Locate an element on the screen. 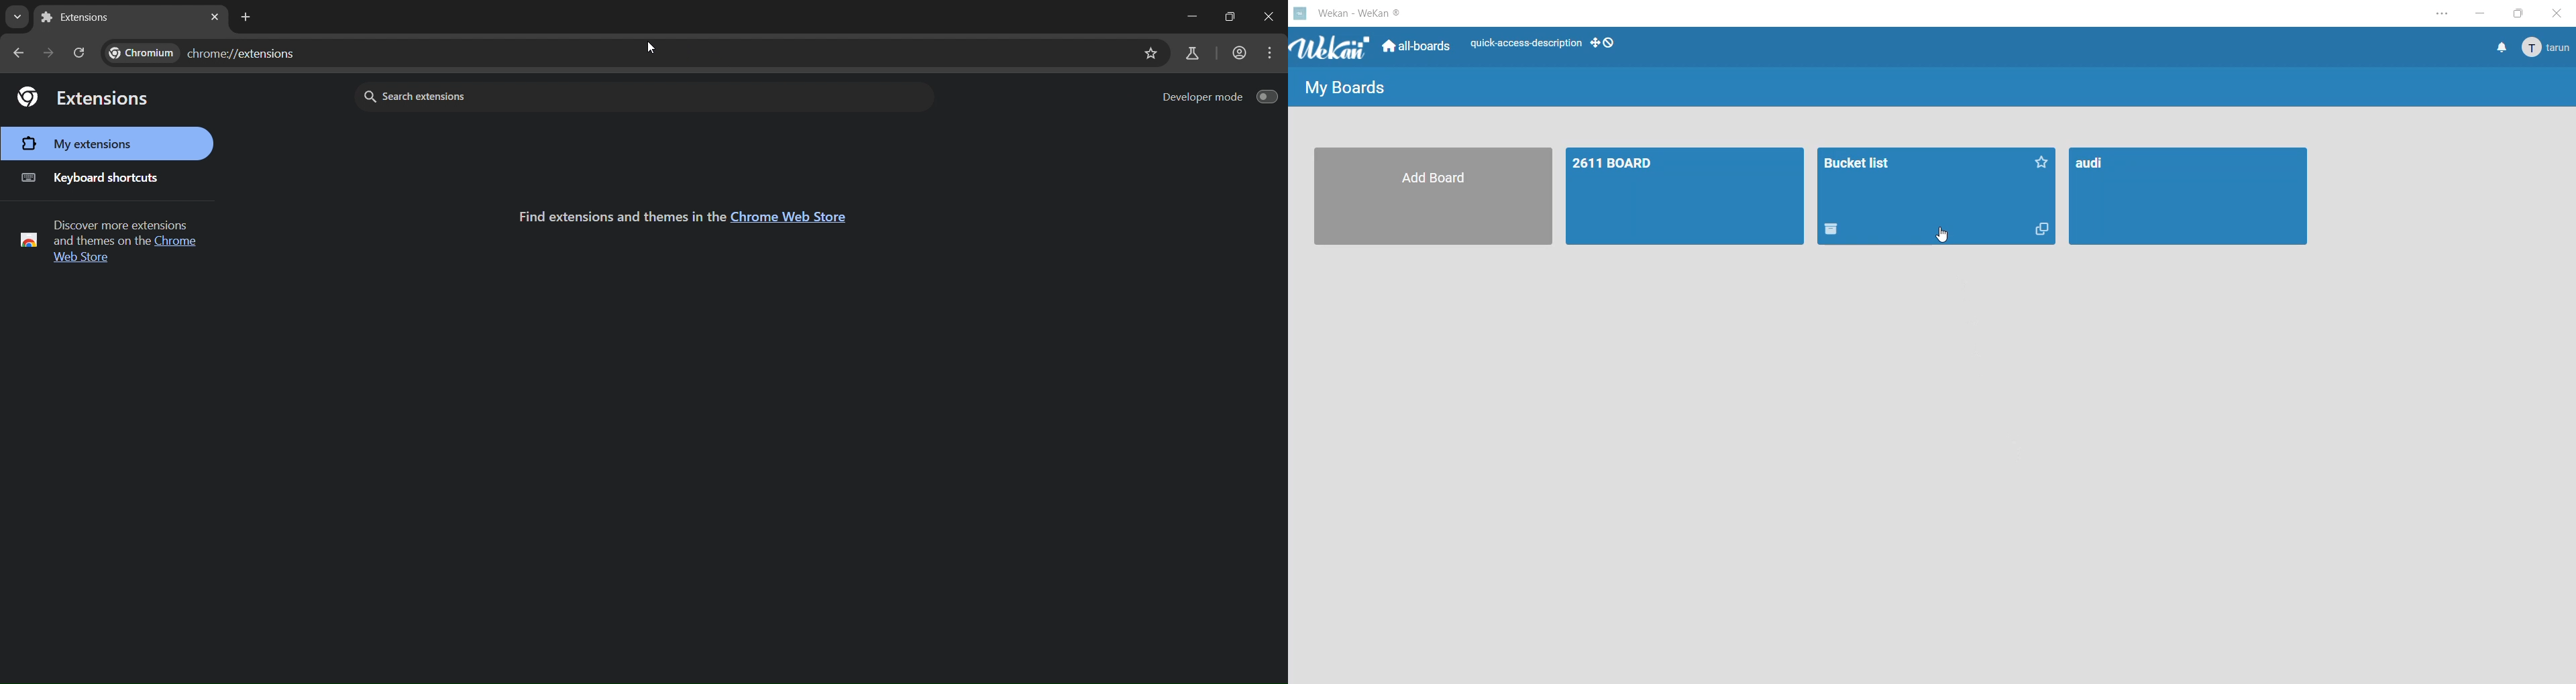 The height and width of the screenshot is (700, 2576). Bucket list is located at coordinates (1921, 183).